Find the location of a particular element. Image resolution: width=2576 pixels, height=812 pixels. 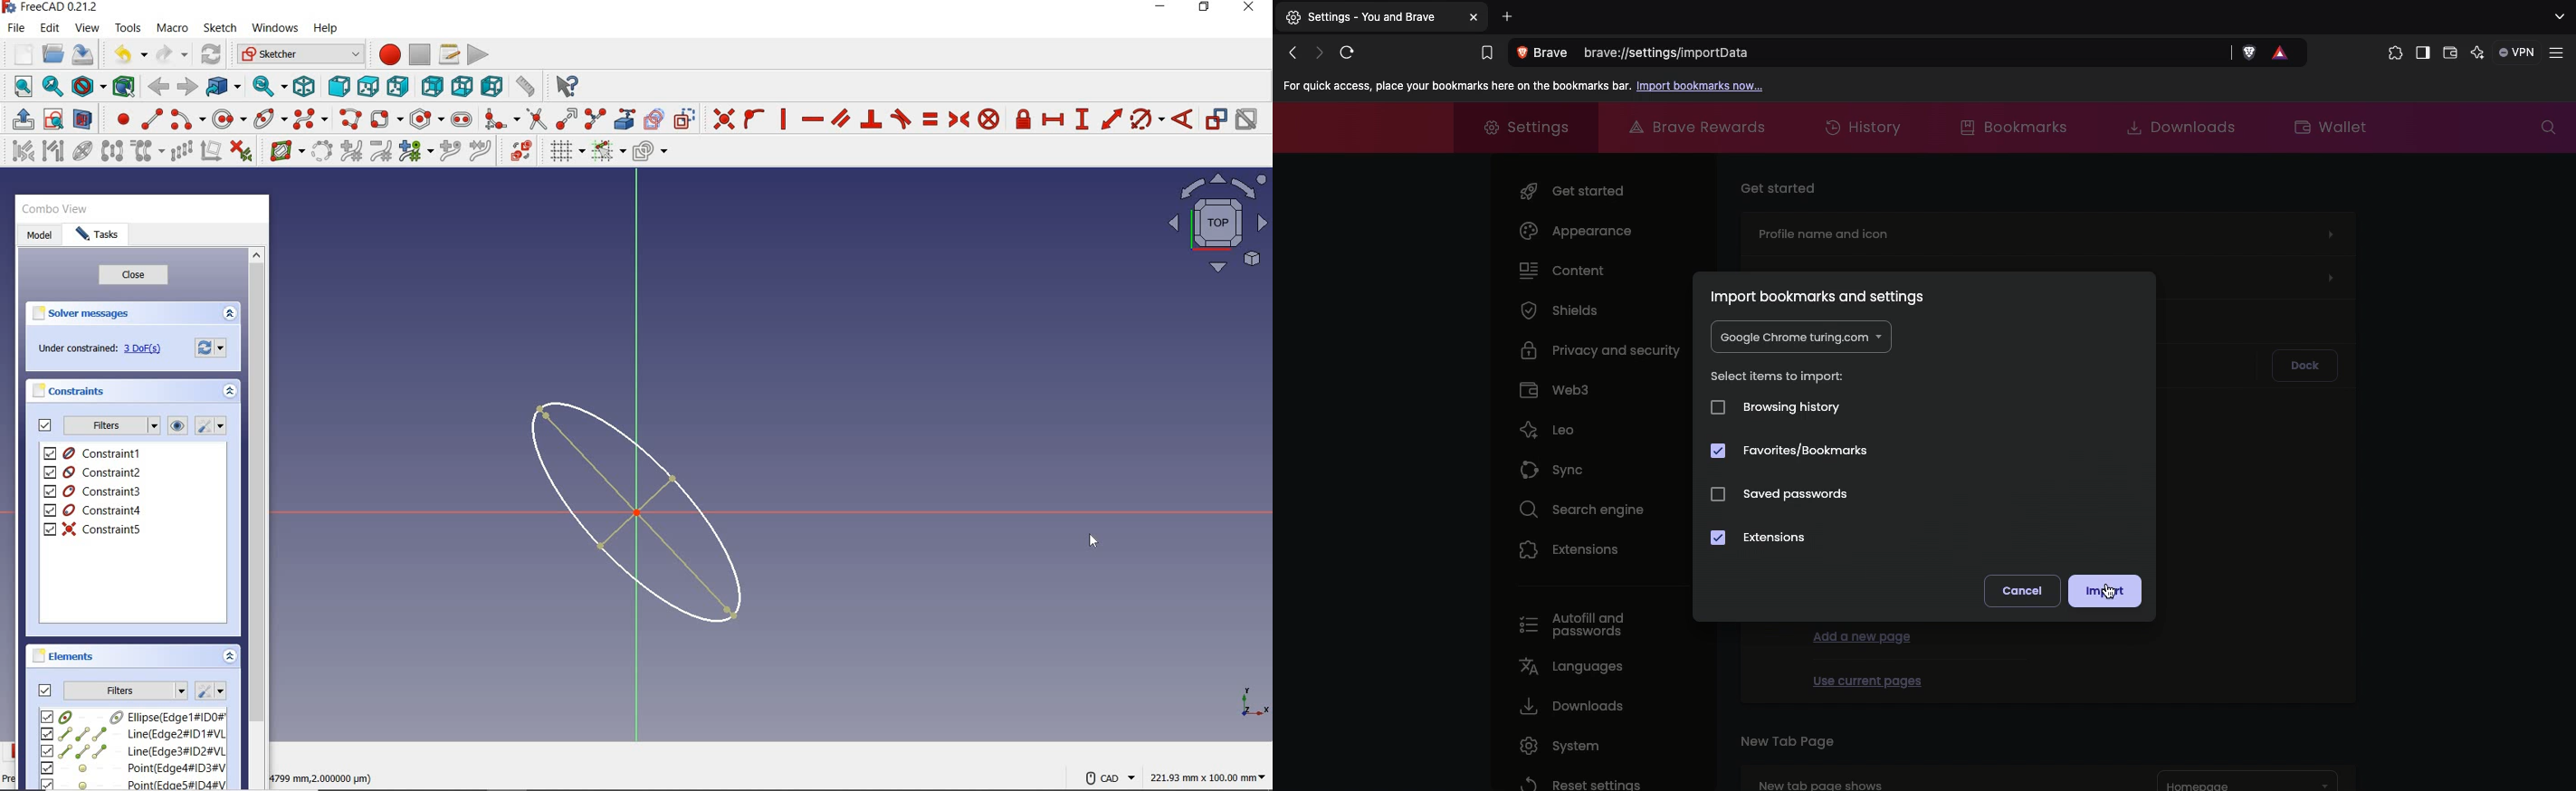

switch virtual space is located at coordinates (521, 151).